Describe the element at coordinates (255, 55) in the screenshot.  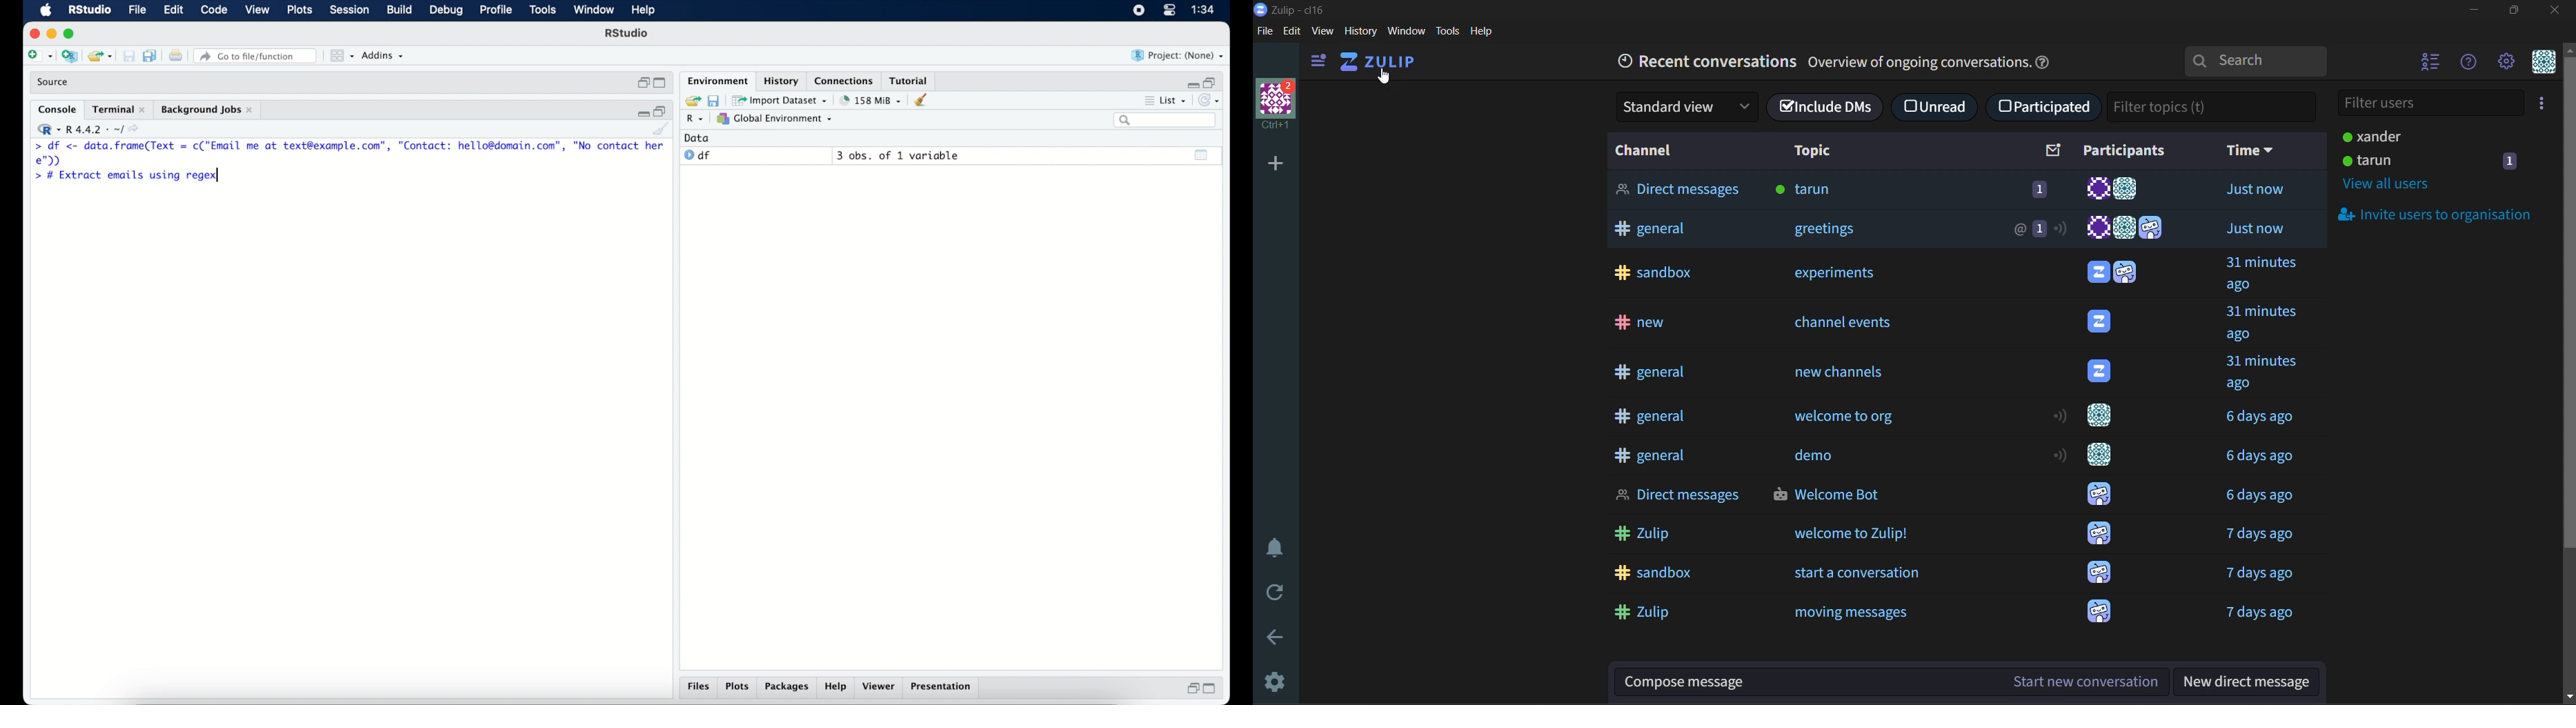
I see `Go to file/function` at that location.